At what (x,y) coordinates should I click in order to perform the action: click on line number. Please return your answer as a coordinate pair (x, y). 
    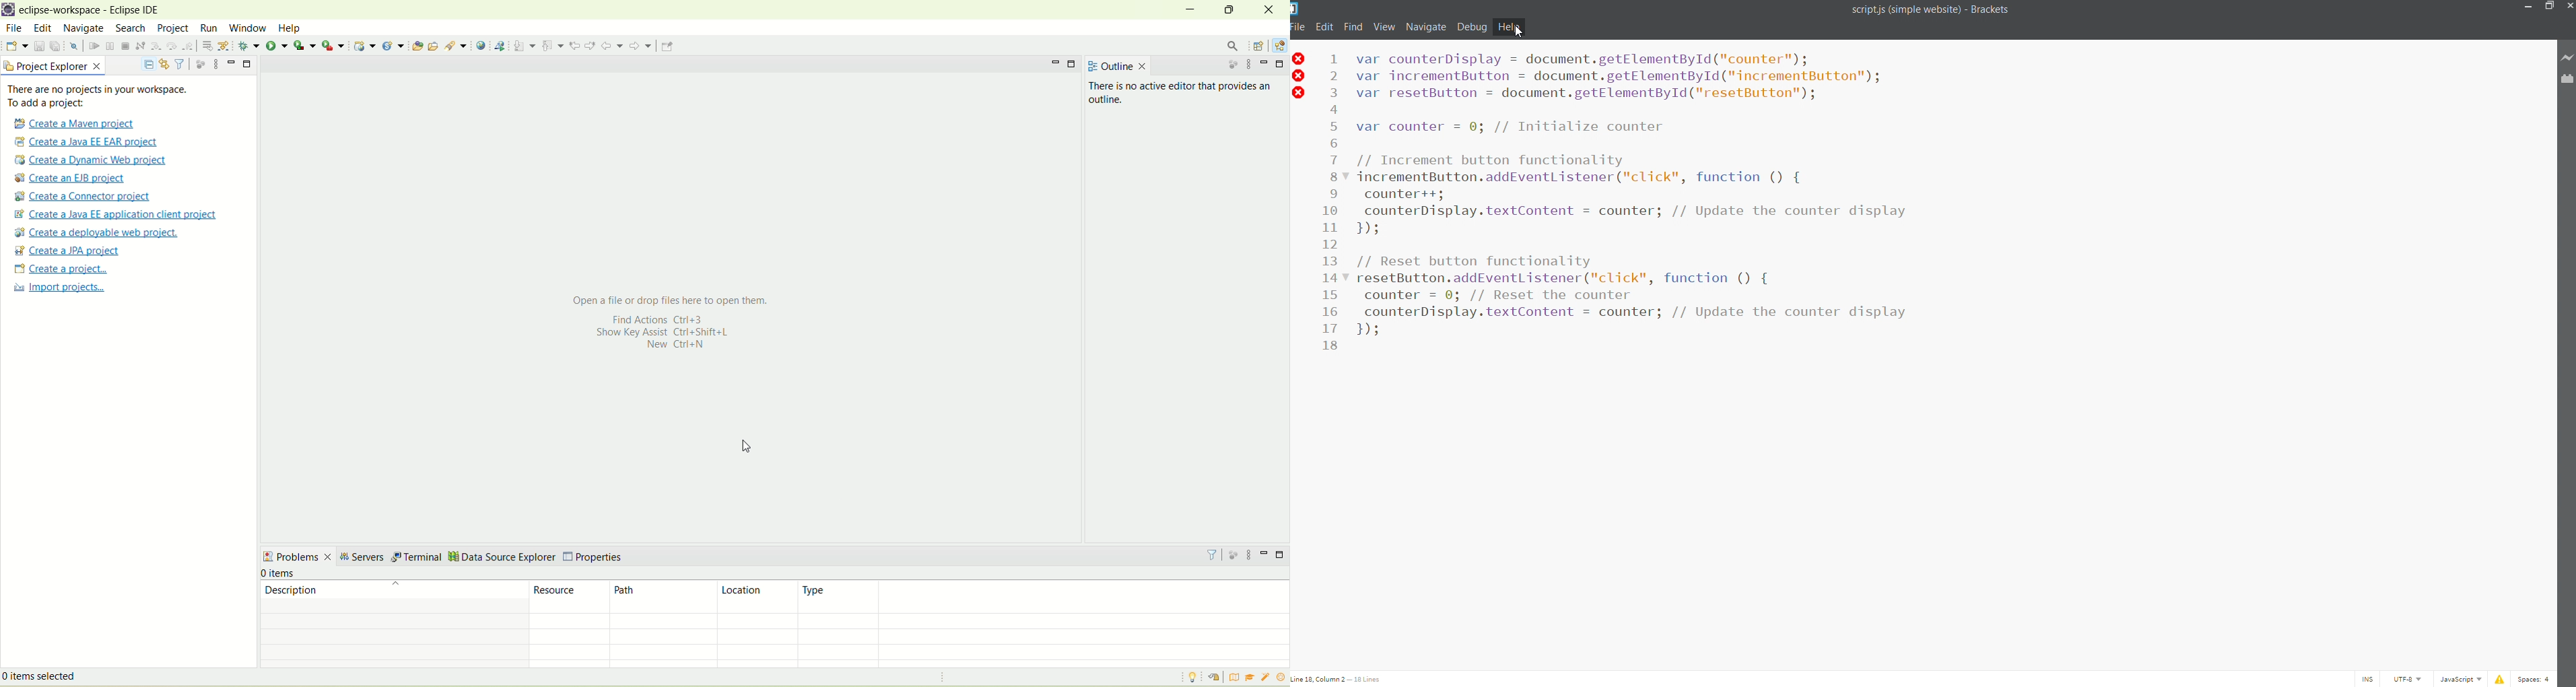
    Looking at the image, I should click on (1336, 212).